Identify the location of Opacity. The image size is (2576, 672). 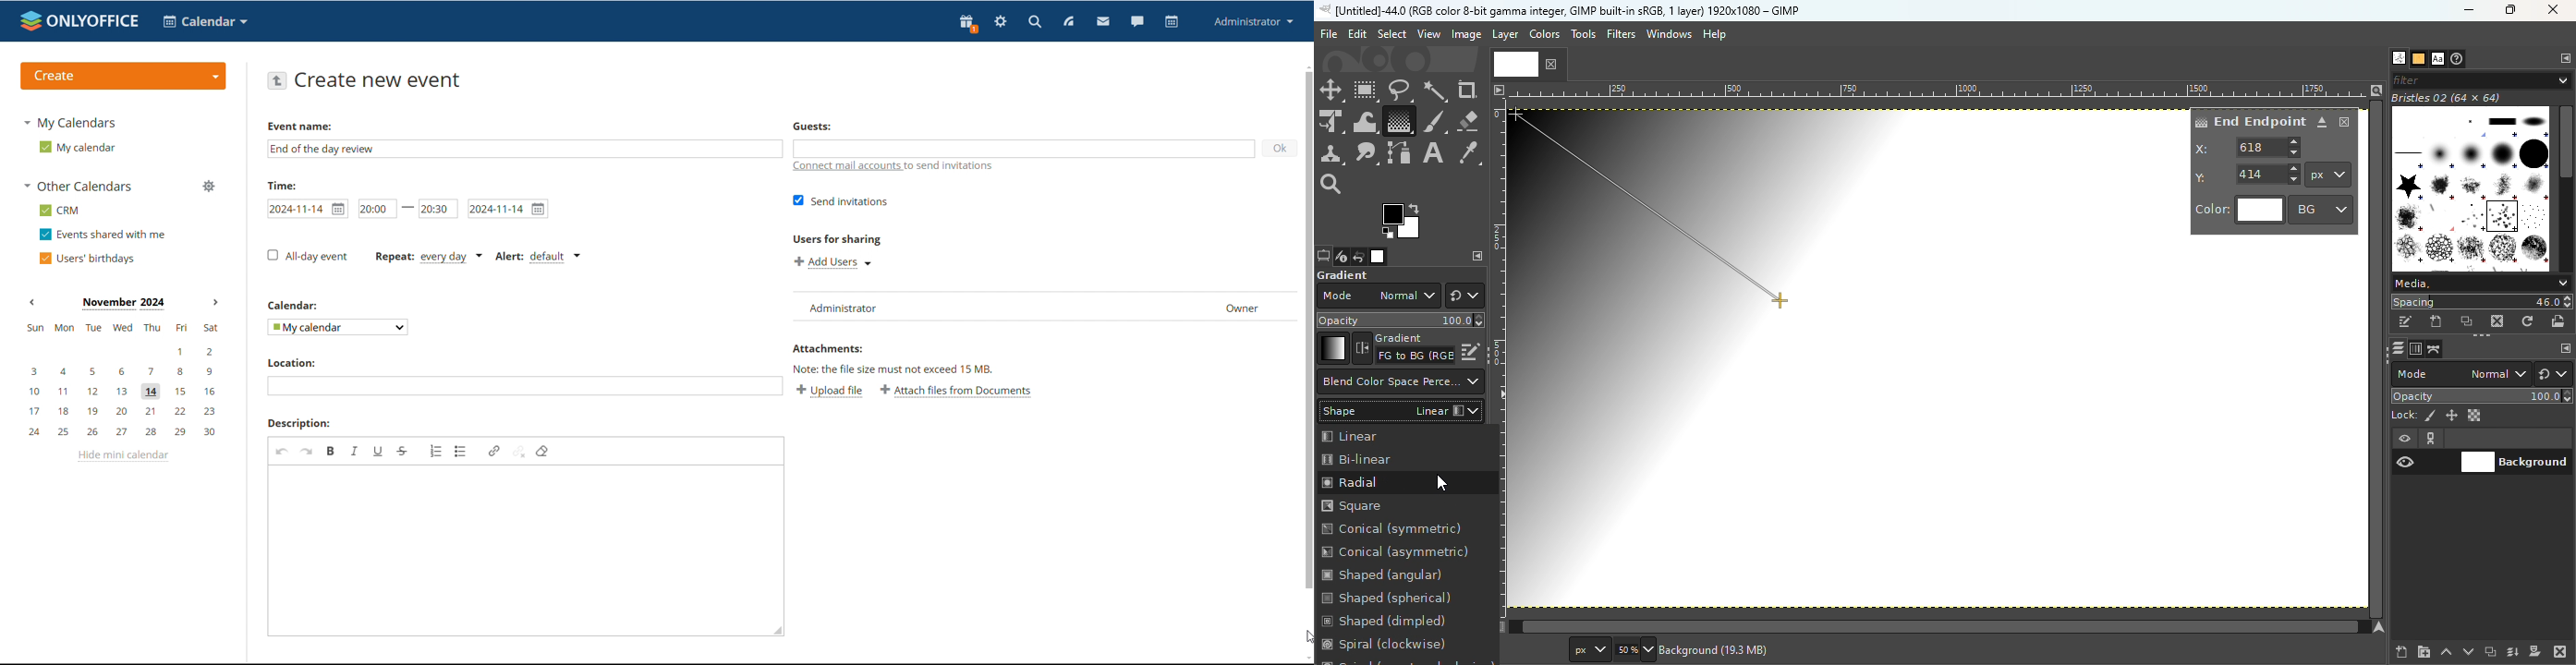
(2484, 396).